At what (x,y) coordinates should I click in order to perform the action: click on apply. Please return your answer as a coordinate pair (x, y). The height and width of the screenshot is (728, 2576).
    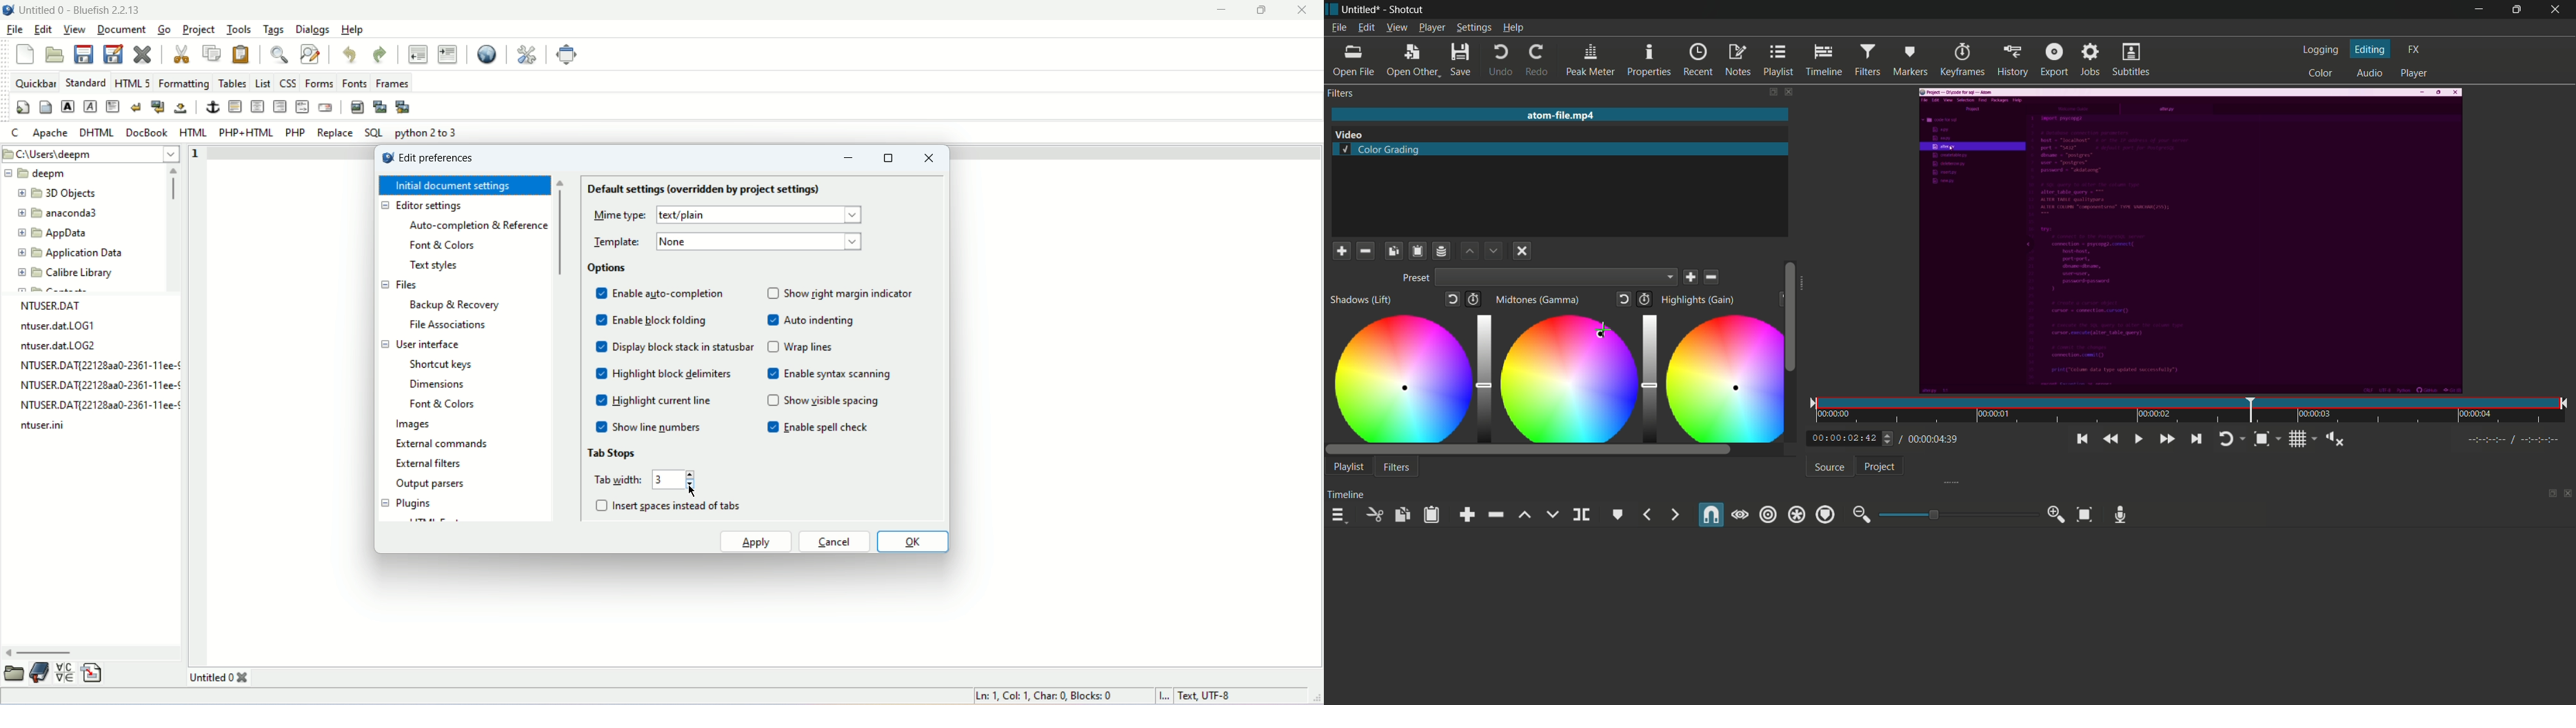
    Looking at the image, I should click on (756, 543).